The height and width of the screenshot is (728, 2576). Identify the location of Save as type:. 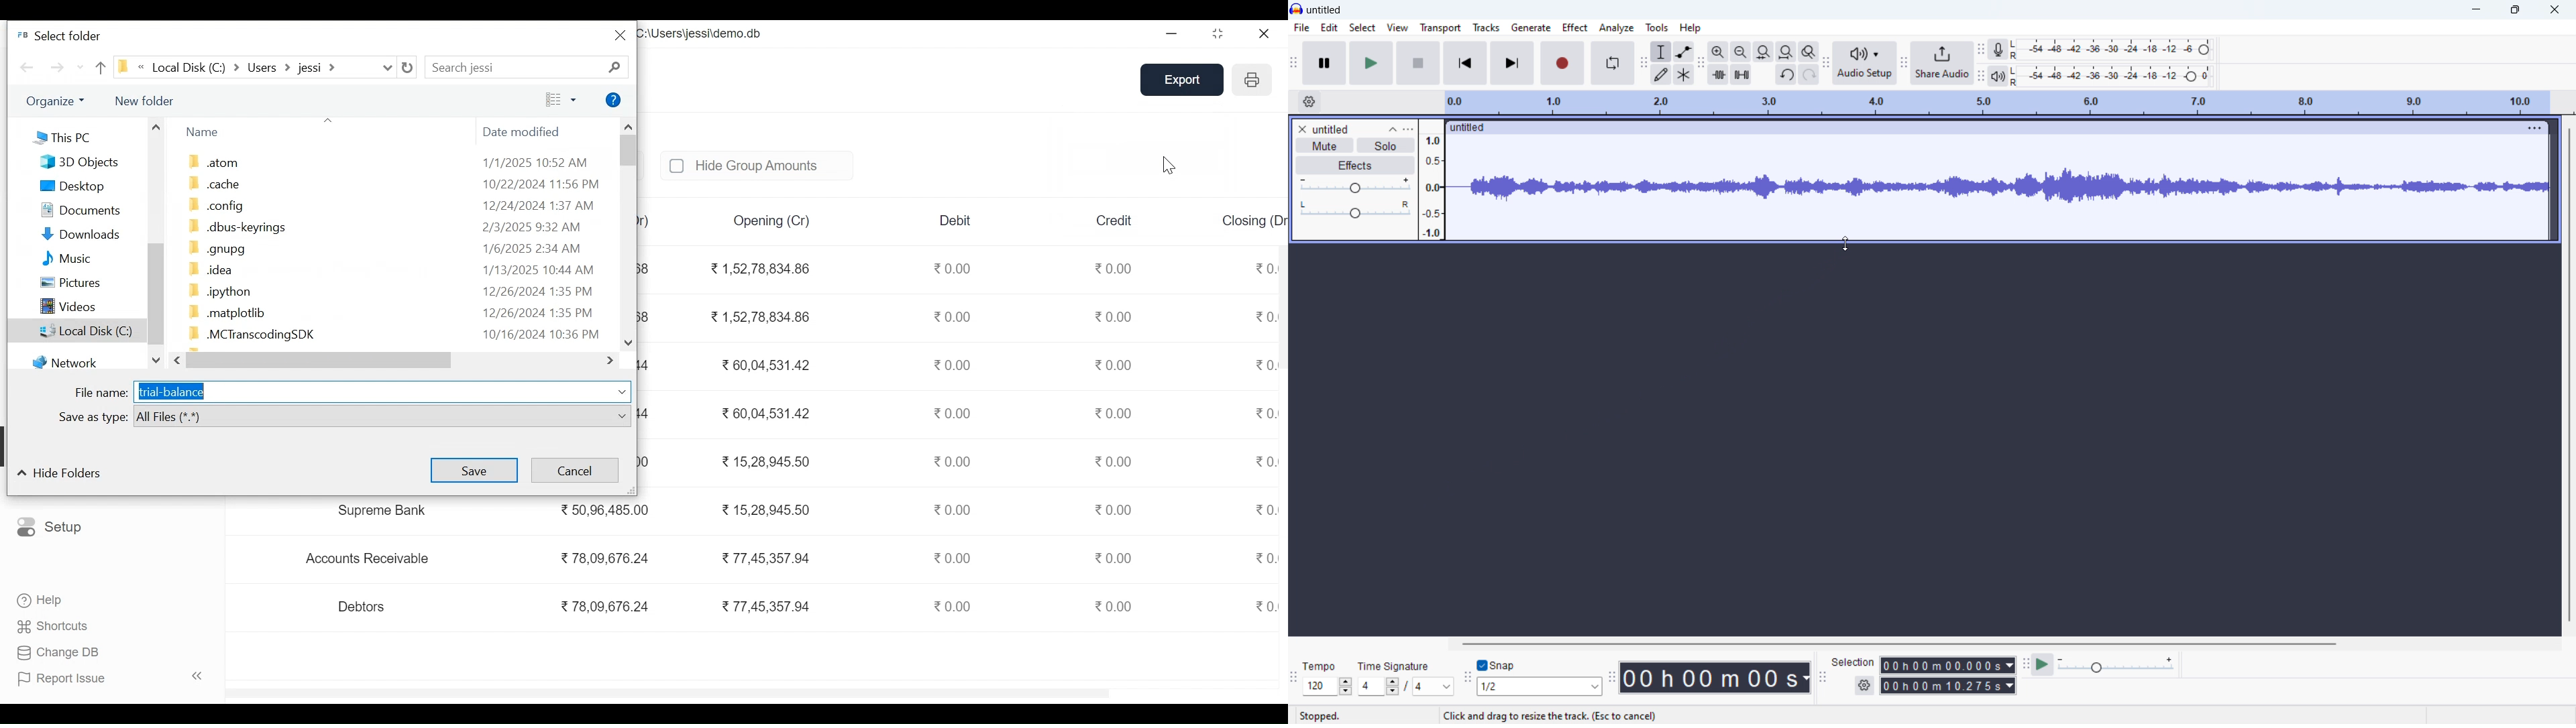
(89, 415).